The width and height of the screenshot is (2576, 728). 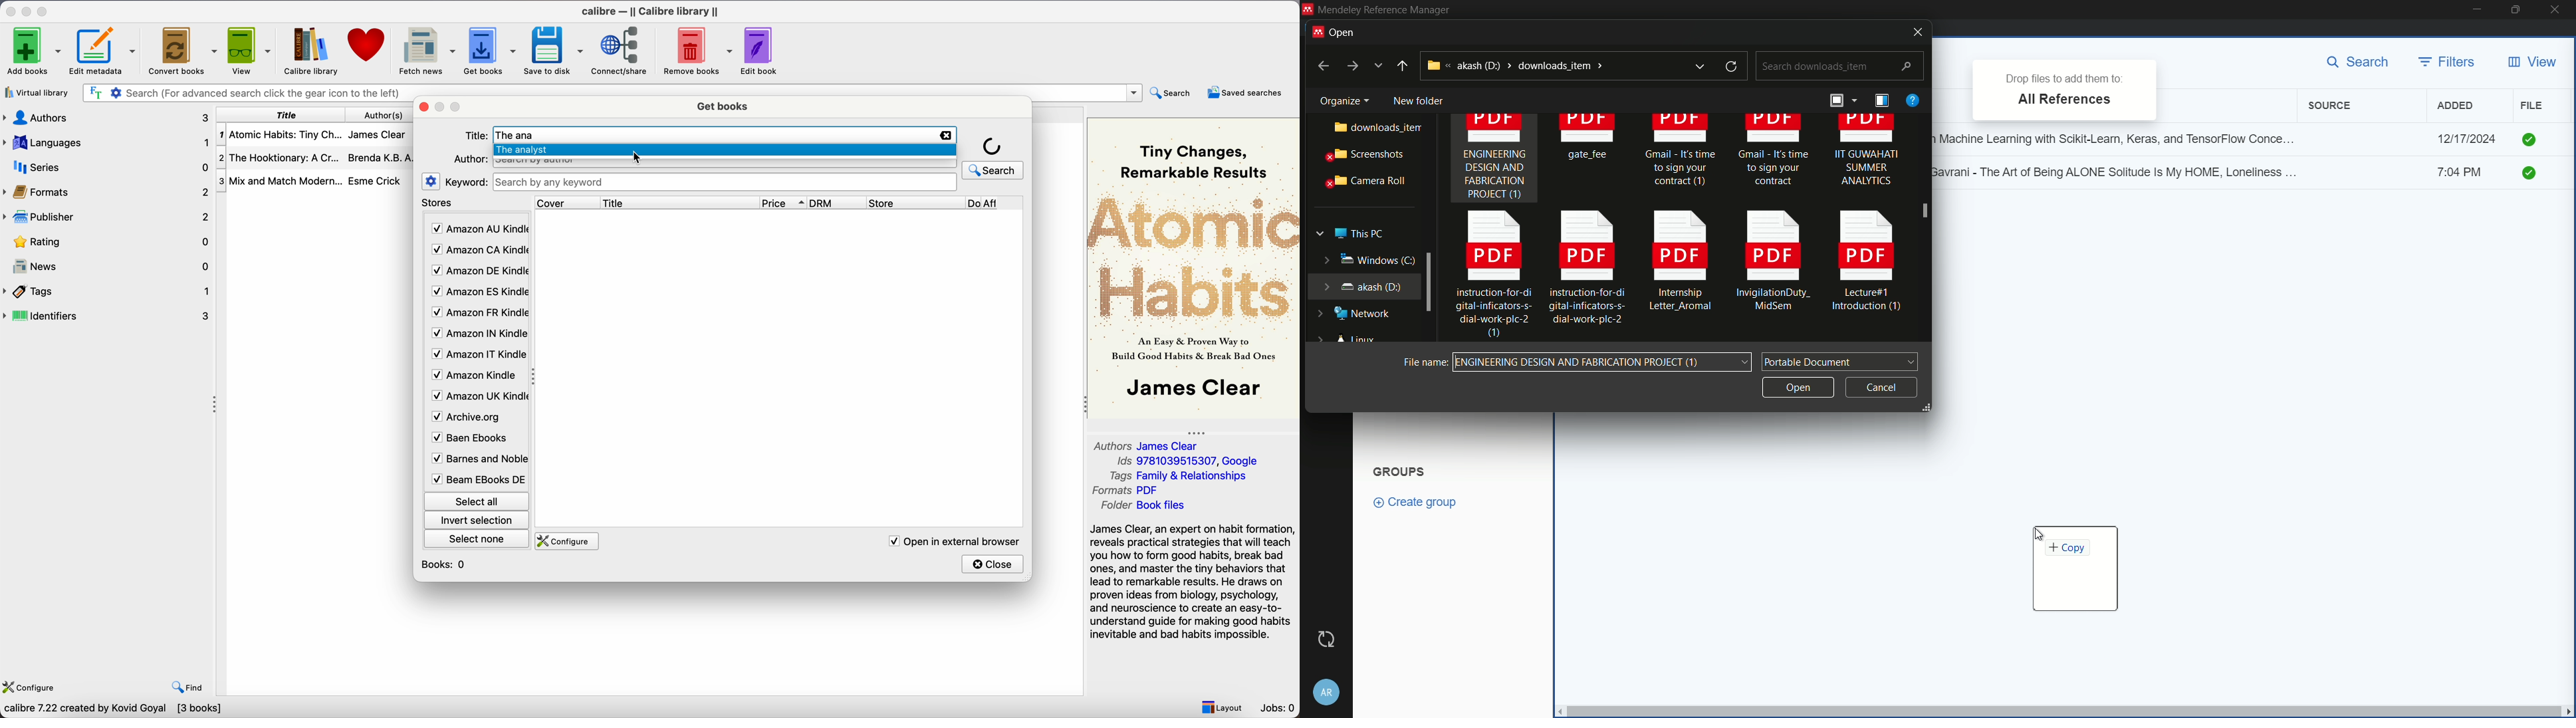 I want to click on Esme Crick, so click(x=374, y=181).